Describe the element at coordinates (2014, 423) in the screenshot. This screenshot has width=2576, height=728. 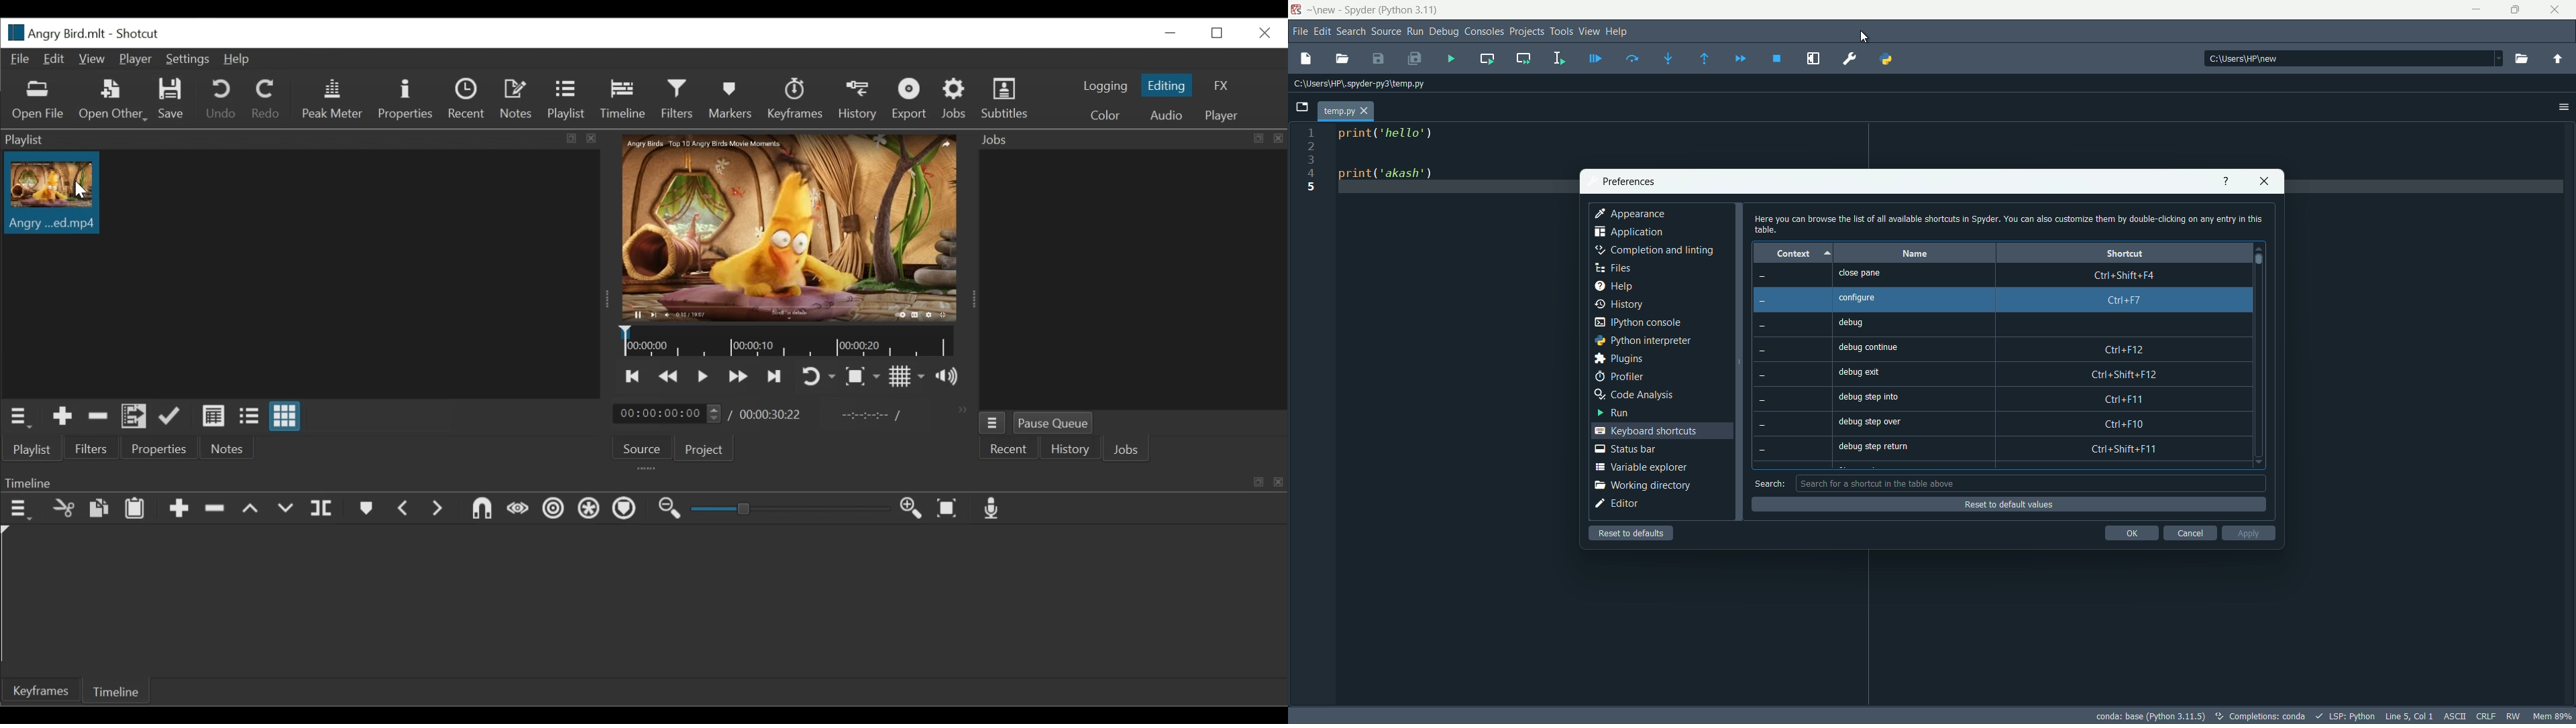
I see `debug step over Ctrl+F10` at that location.